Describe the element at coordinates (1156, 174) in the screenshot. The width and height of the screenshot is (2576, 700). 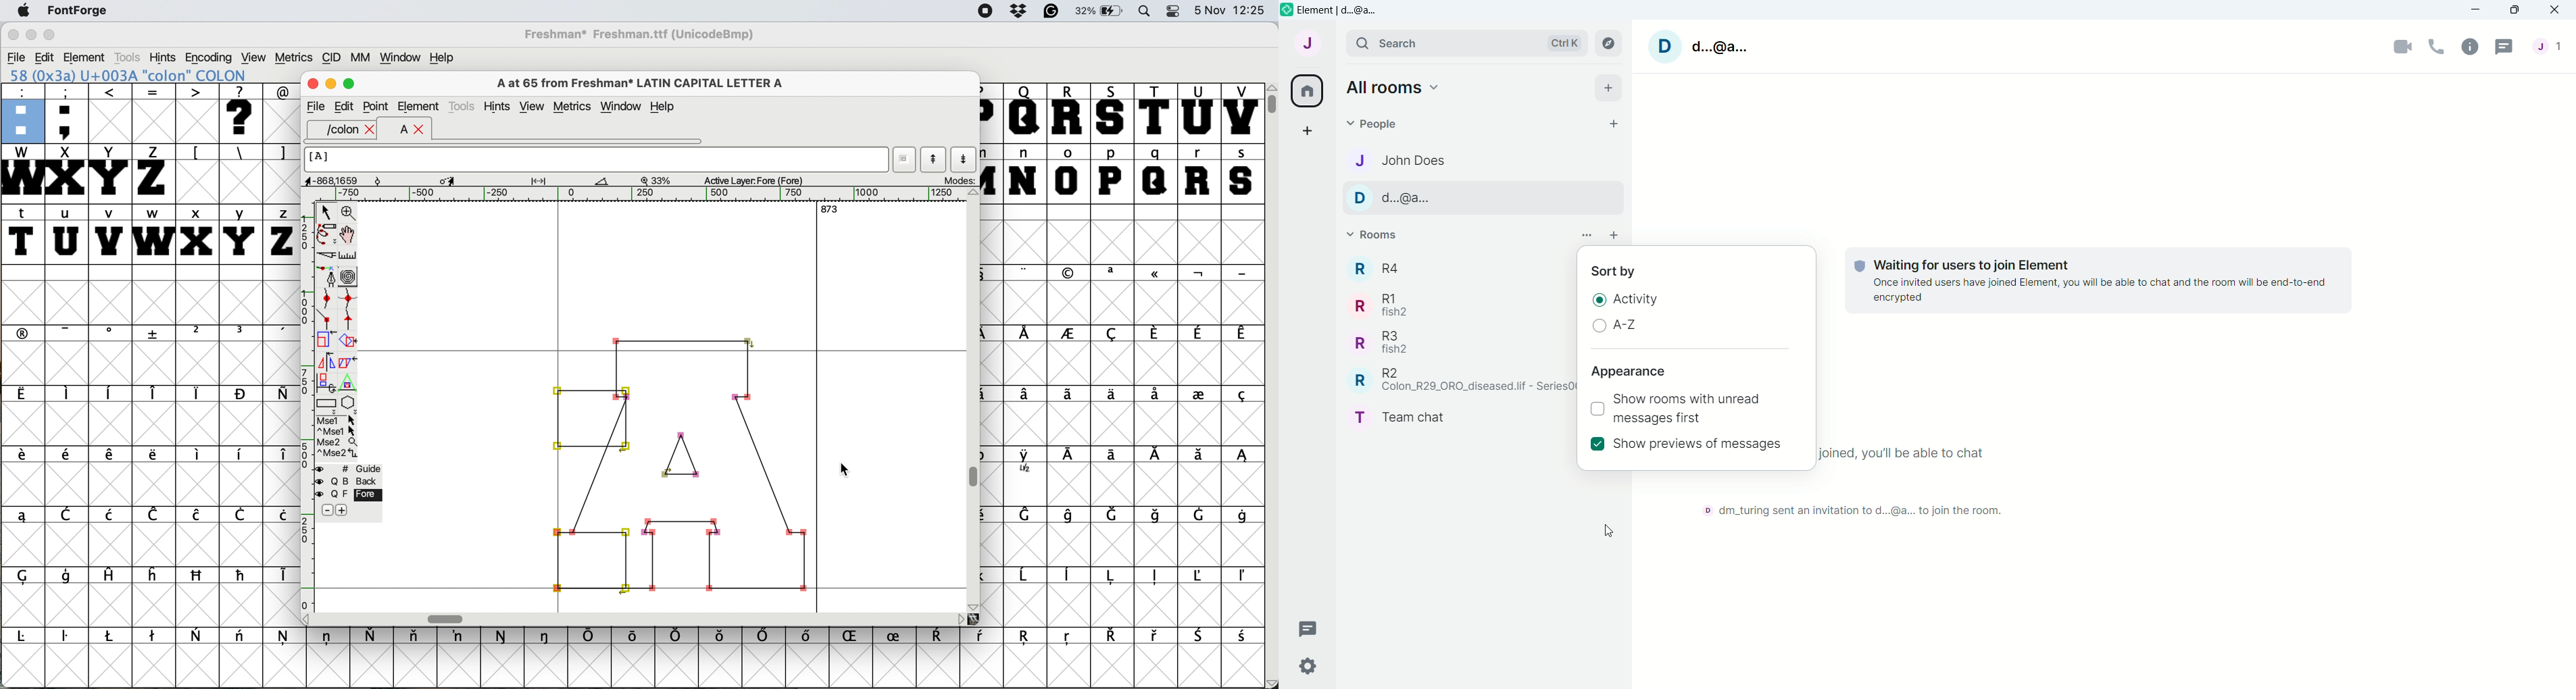
I see `q` at that location.